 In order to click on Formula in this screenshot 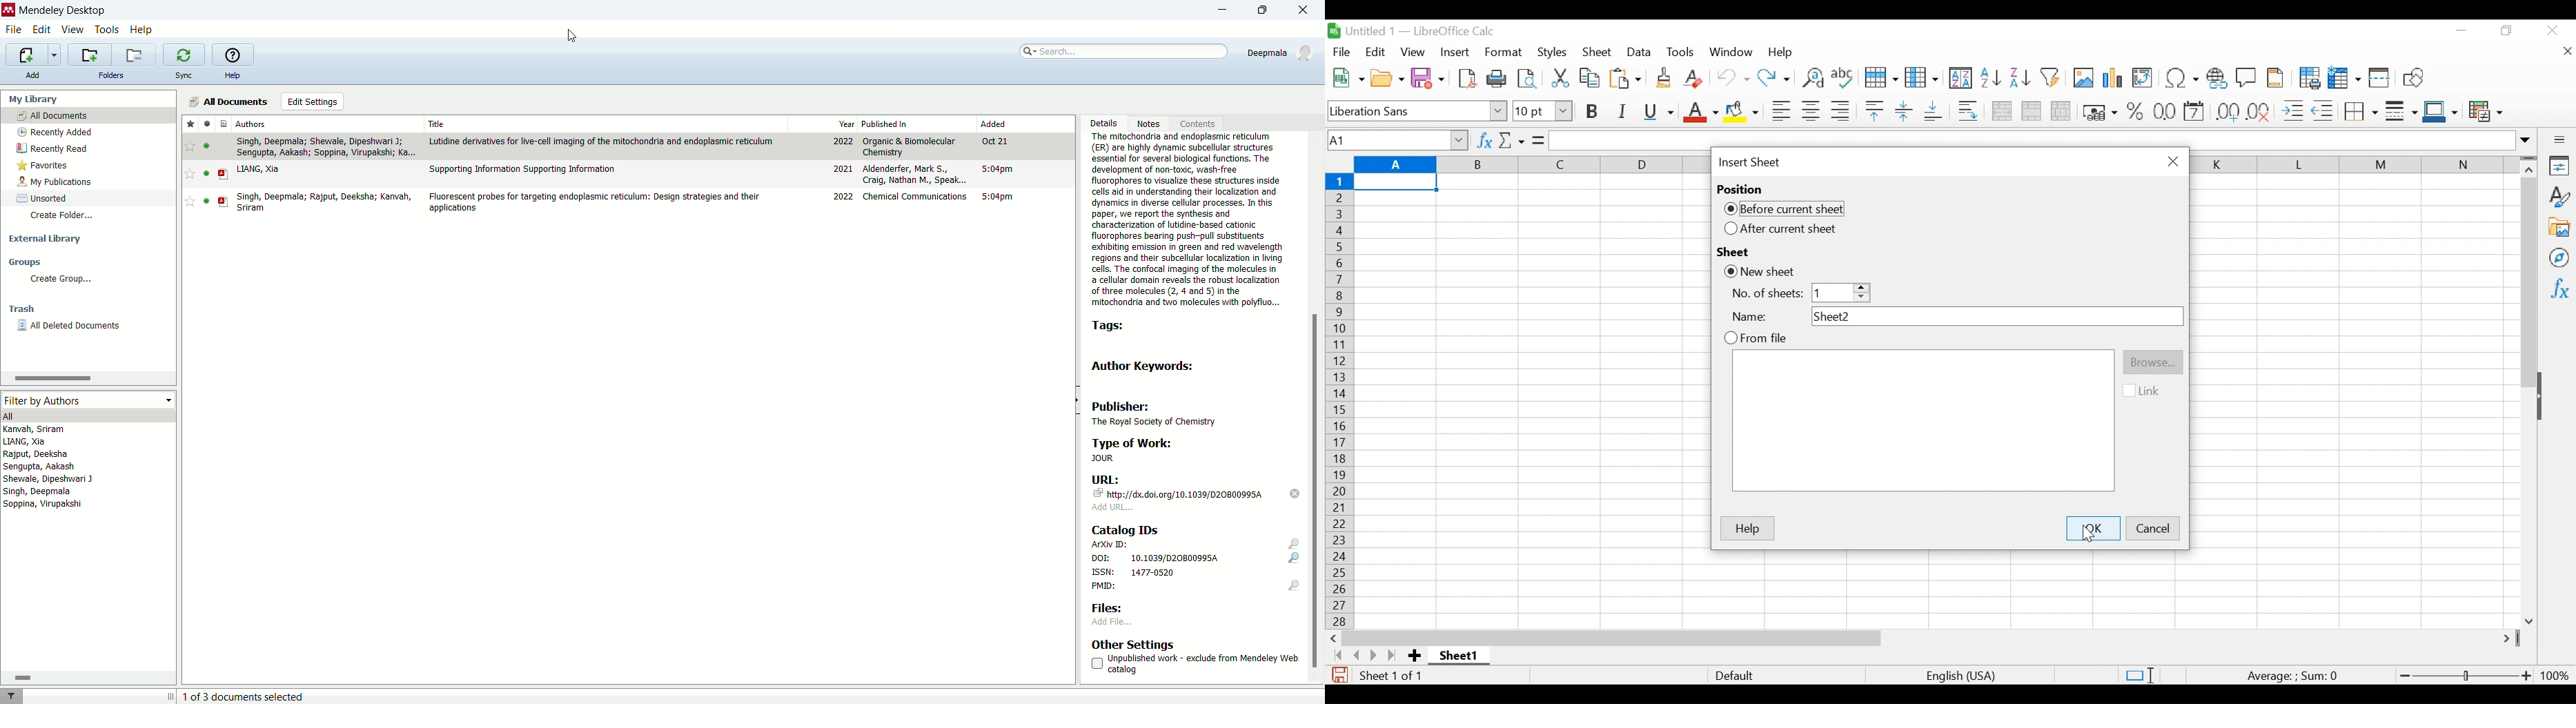, I will do `click(1538, 139)`.